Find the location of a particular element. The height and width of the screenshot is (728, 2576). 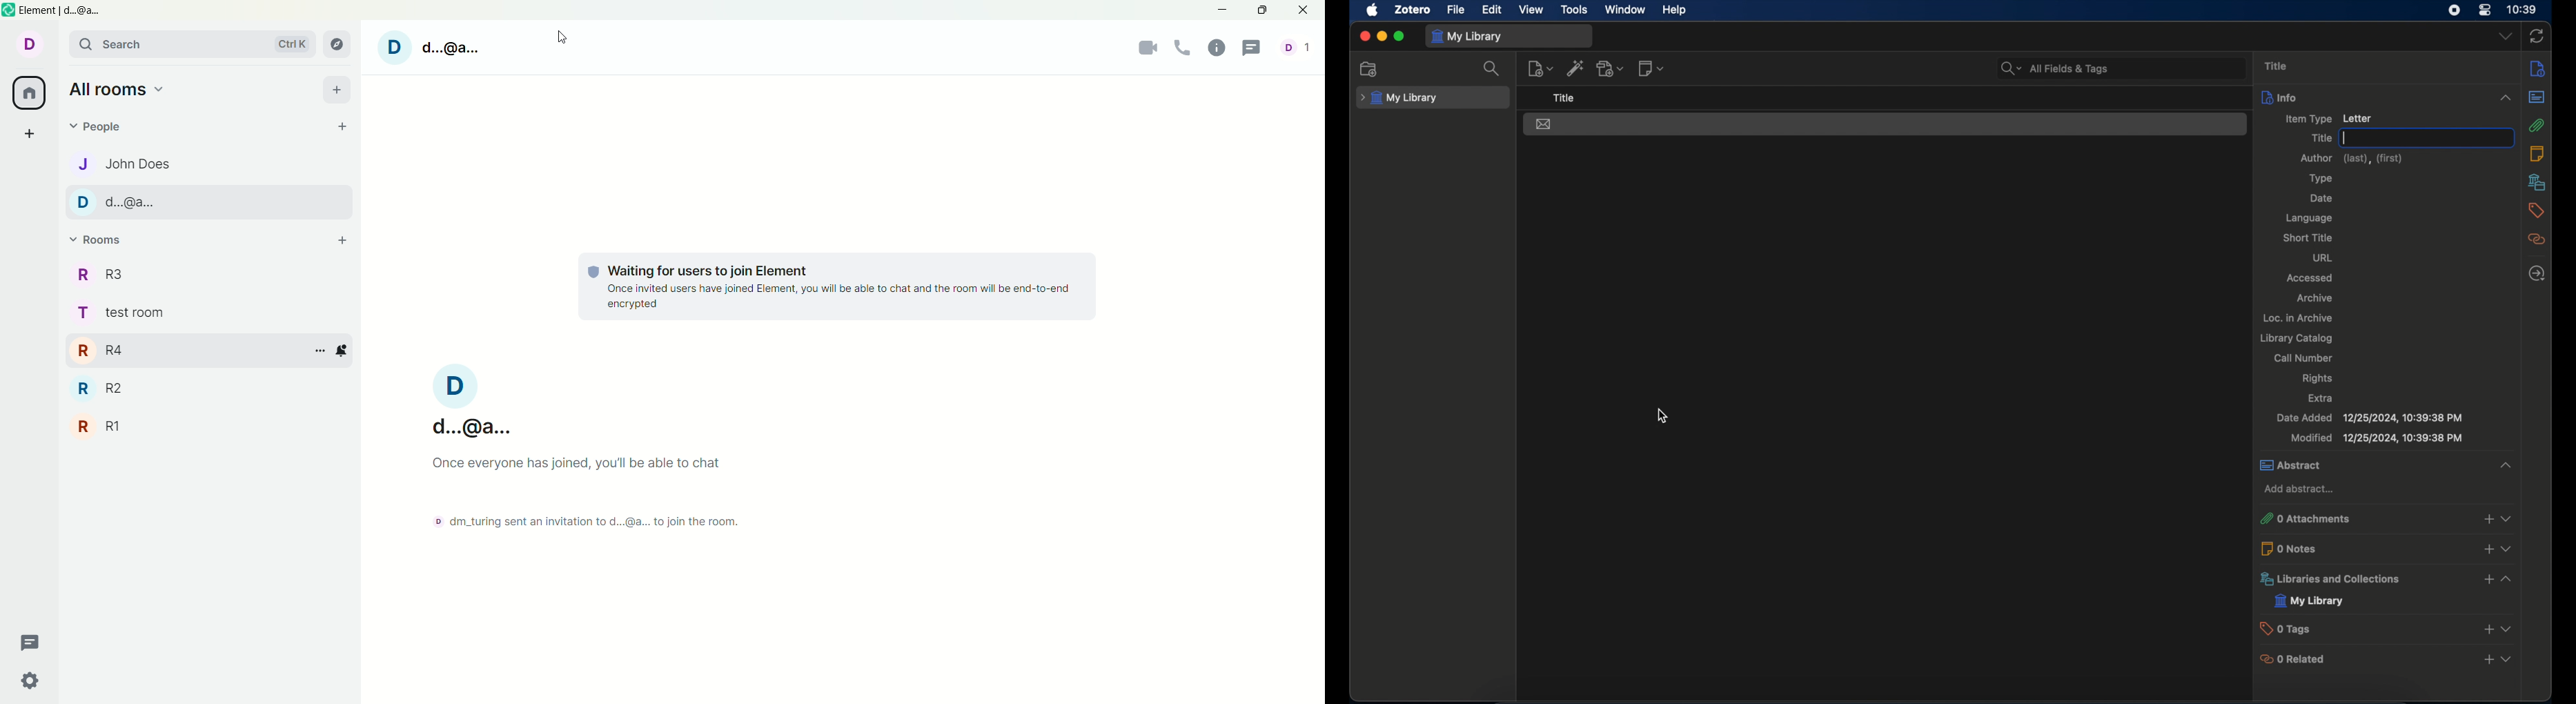

new item is located at coordinates (1540, 68).